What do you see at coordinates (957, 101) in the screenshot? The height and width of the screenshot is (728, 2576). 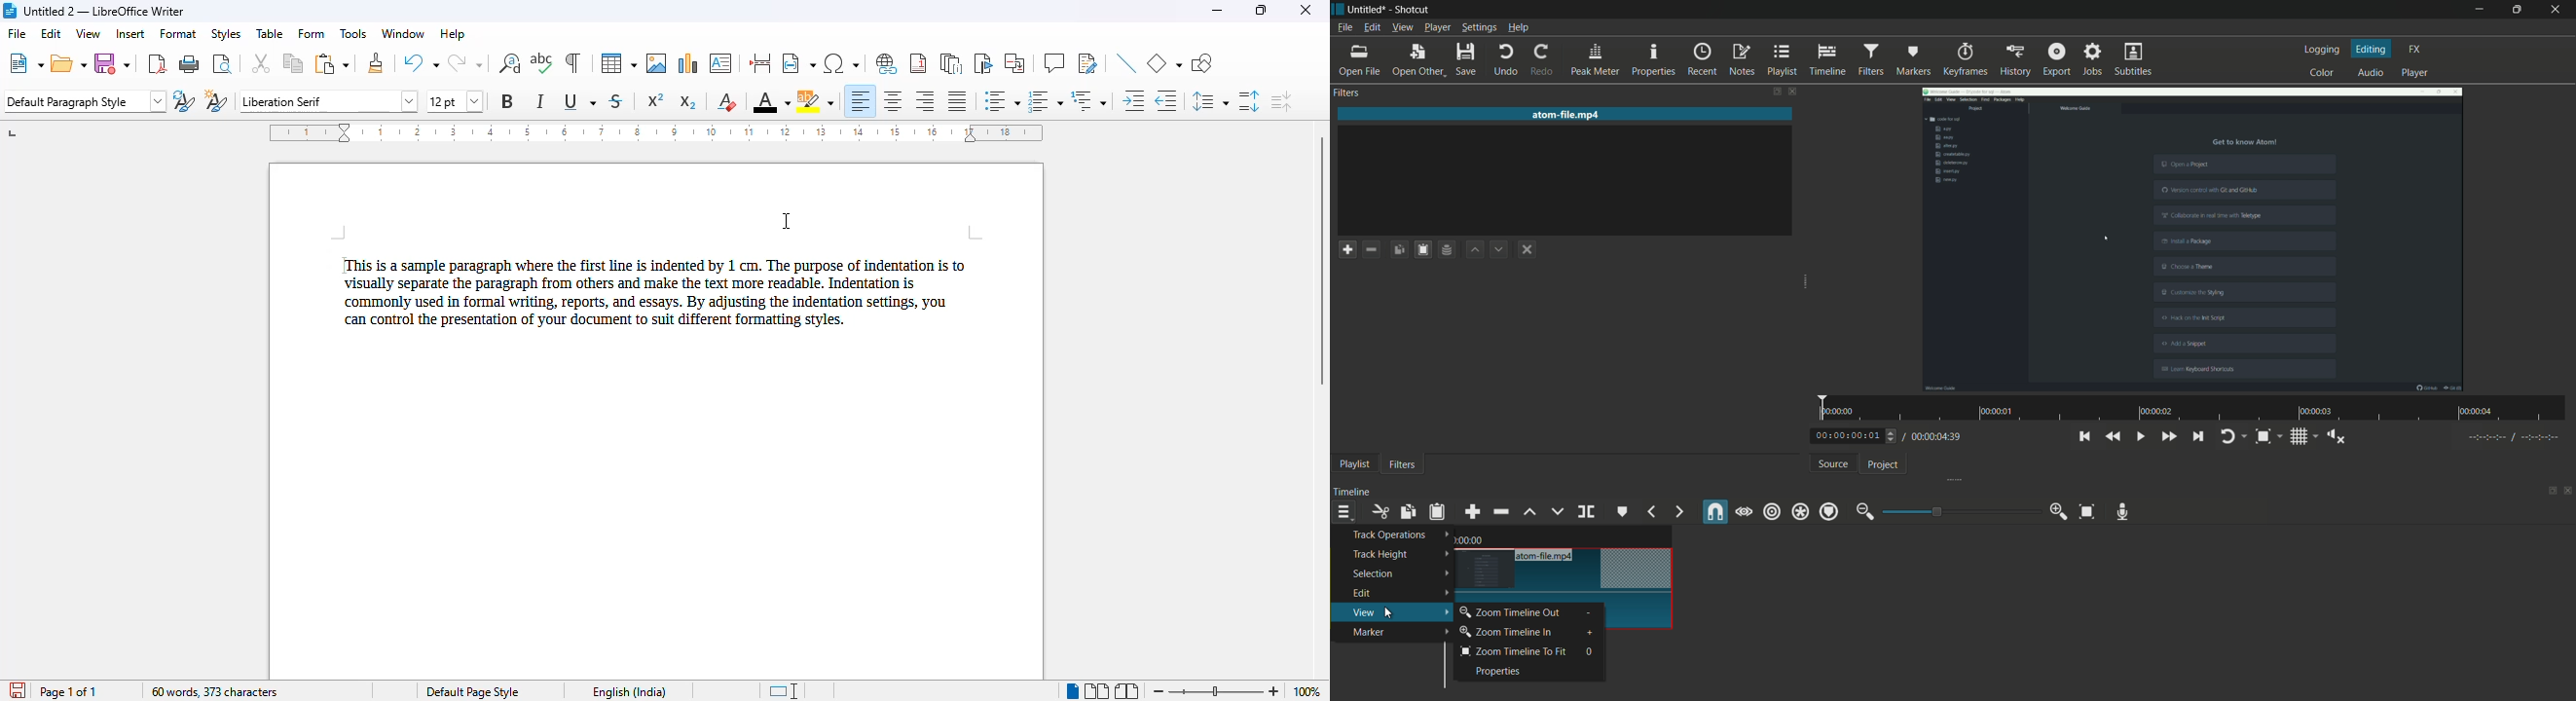 I see `justified` at bounding box center [957, 101].